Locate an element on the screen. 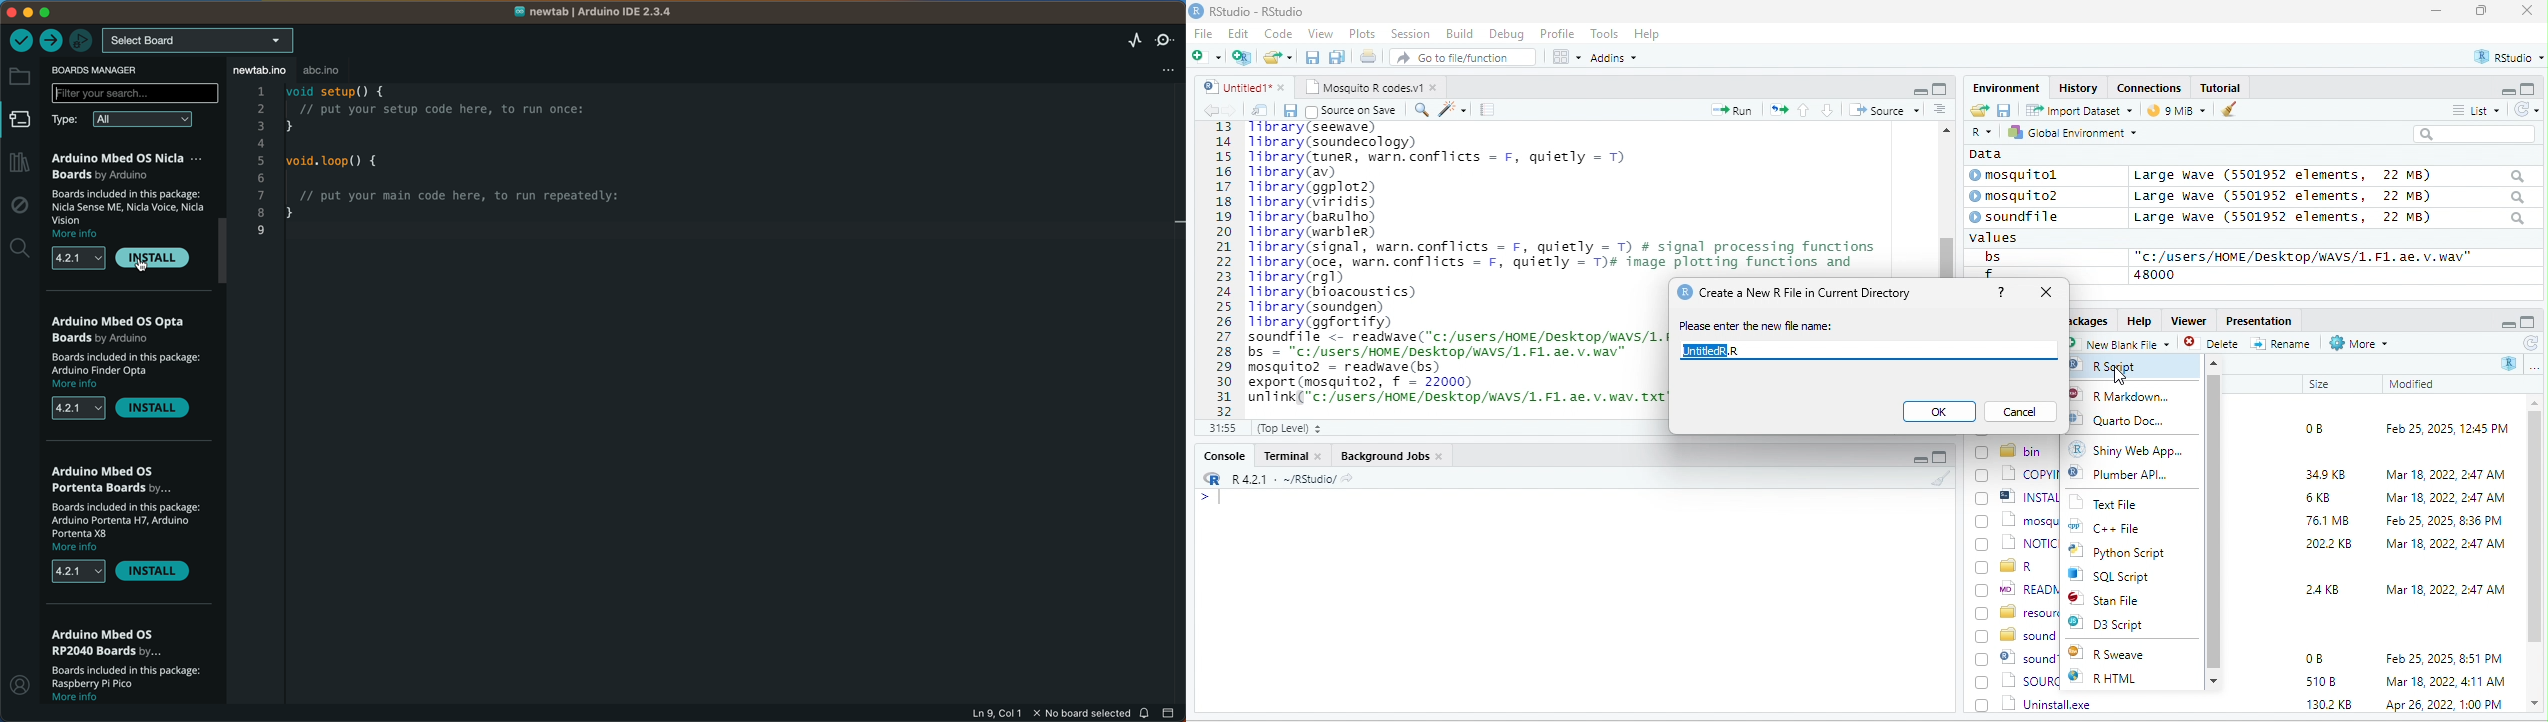 The width and height of the screenshot is (2548, 728). © soundfile is located at coordinates (2023, 216).